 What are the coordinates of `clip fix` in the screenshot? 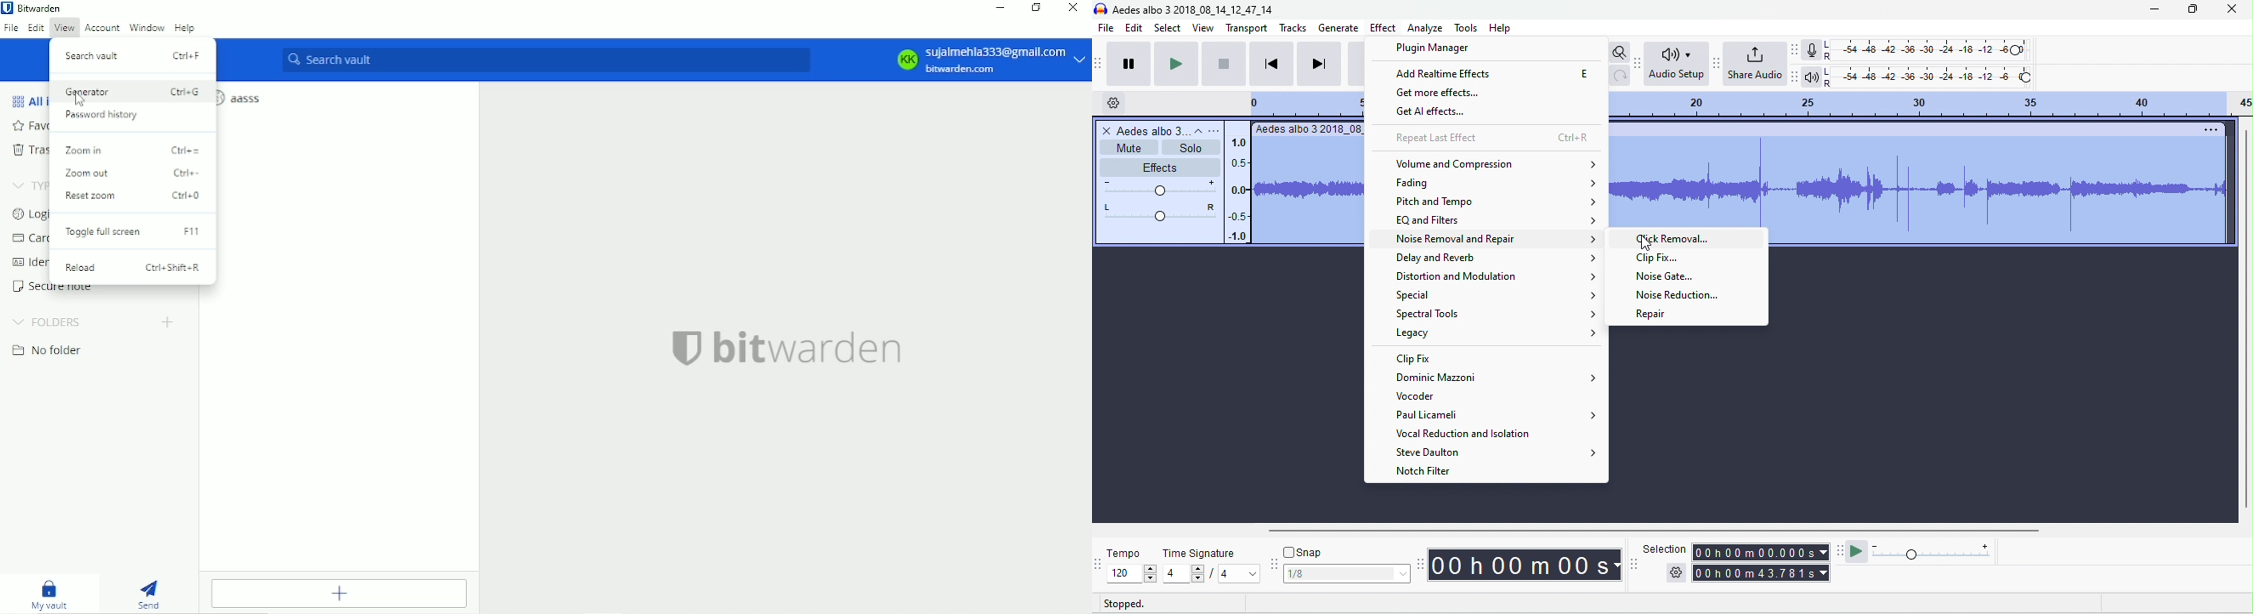 It's located at (1658, 258).